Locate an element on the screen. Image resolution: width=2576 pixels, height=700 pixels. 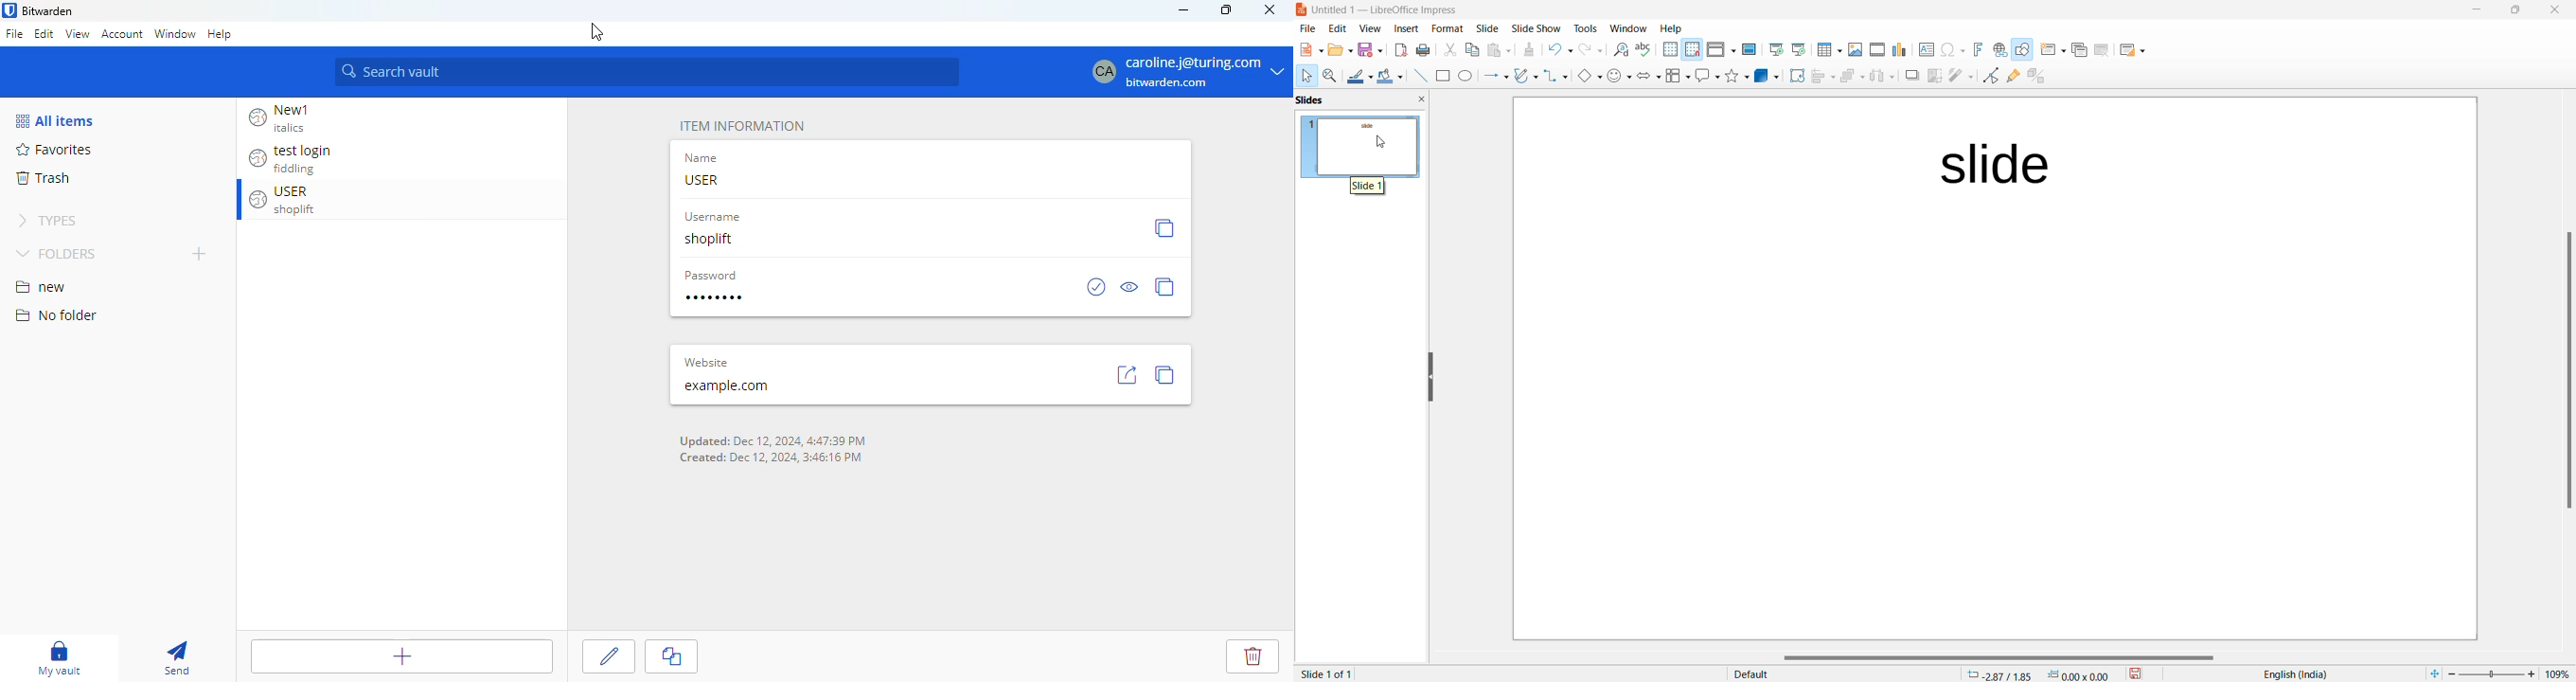
connectors is located at coordinates (1553, 76).